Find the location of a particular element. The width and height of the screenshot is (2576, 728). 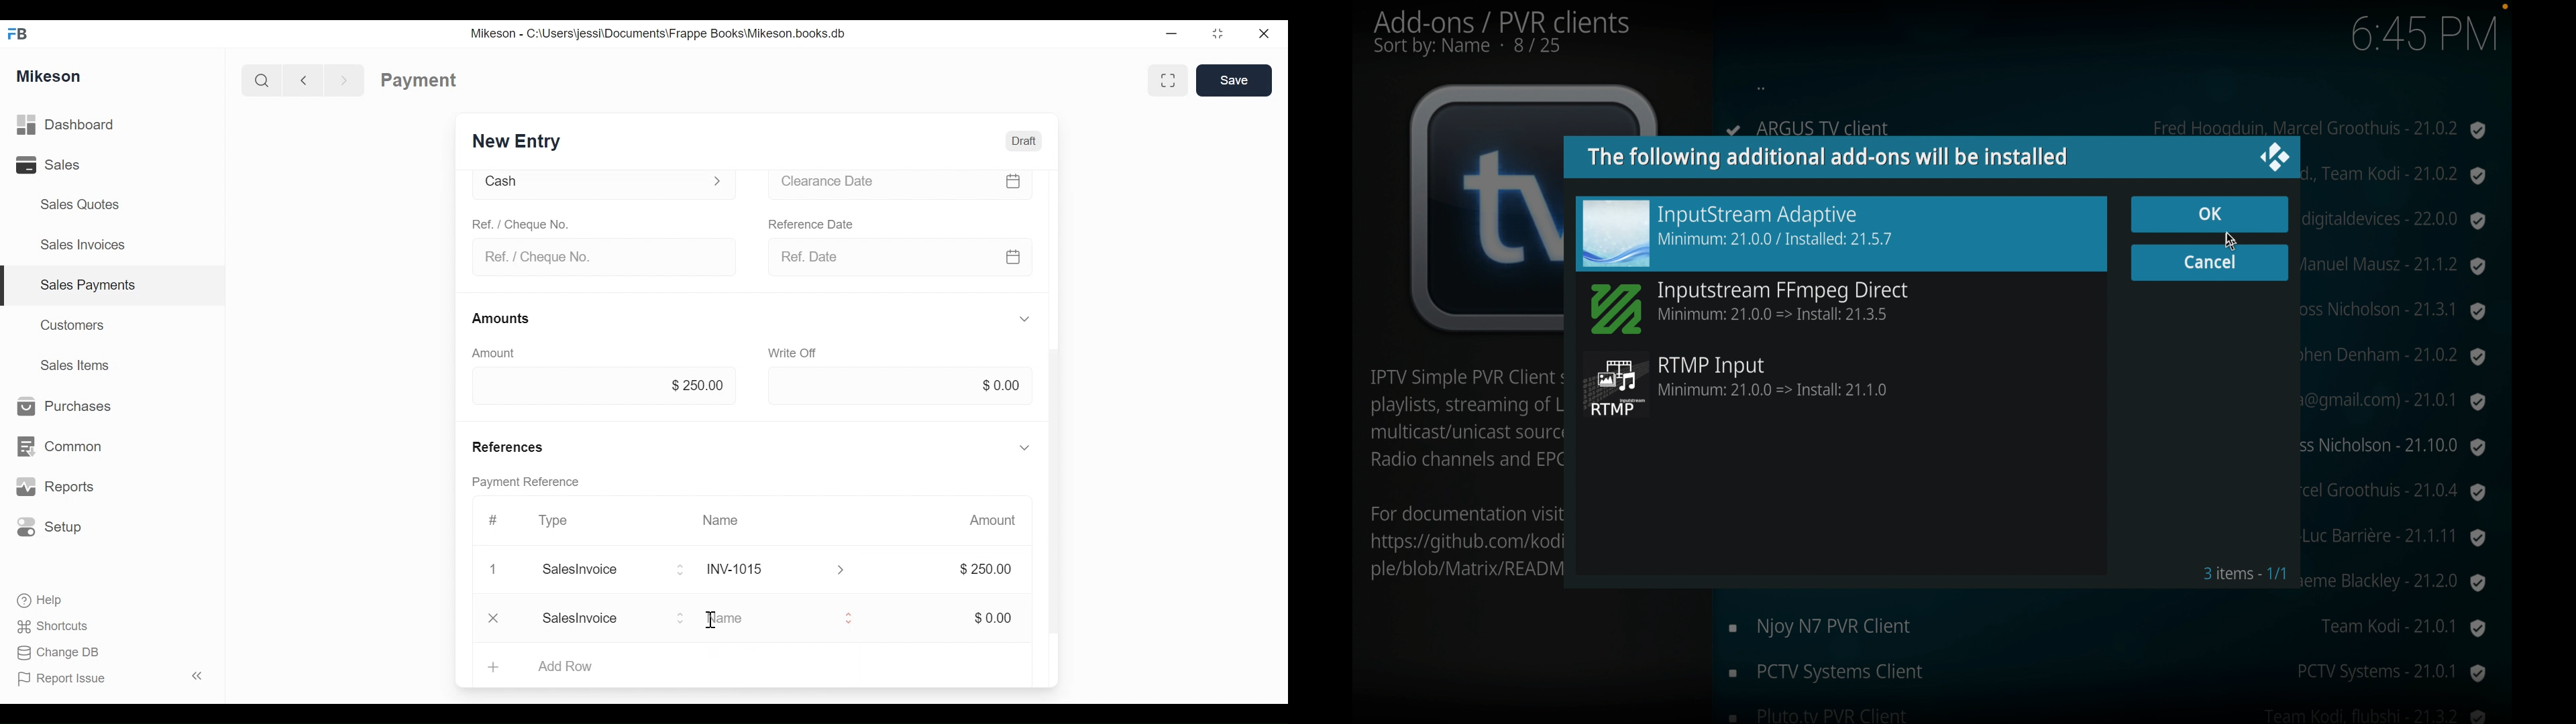

Name is located at coordinates (724, 520).